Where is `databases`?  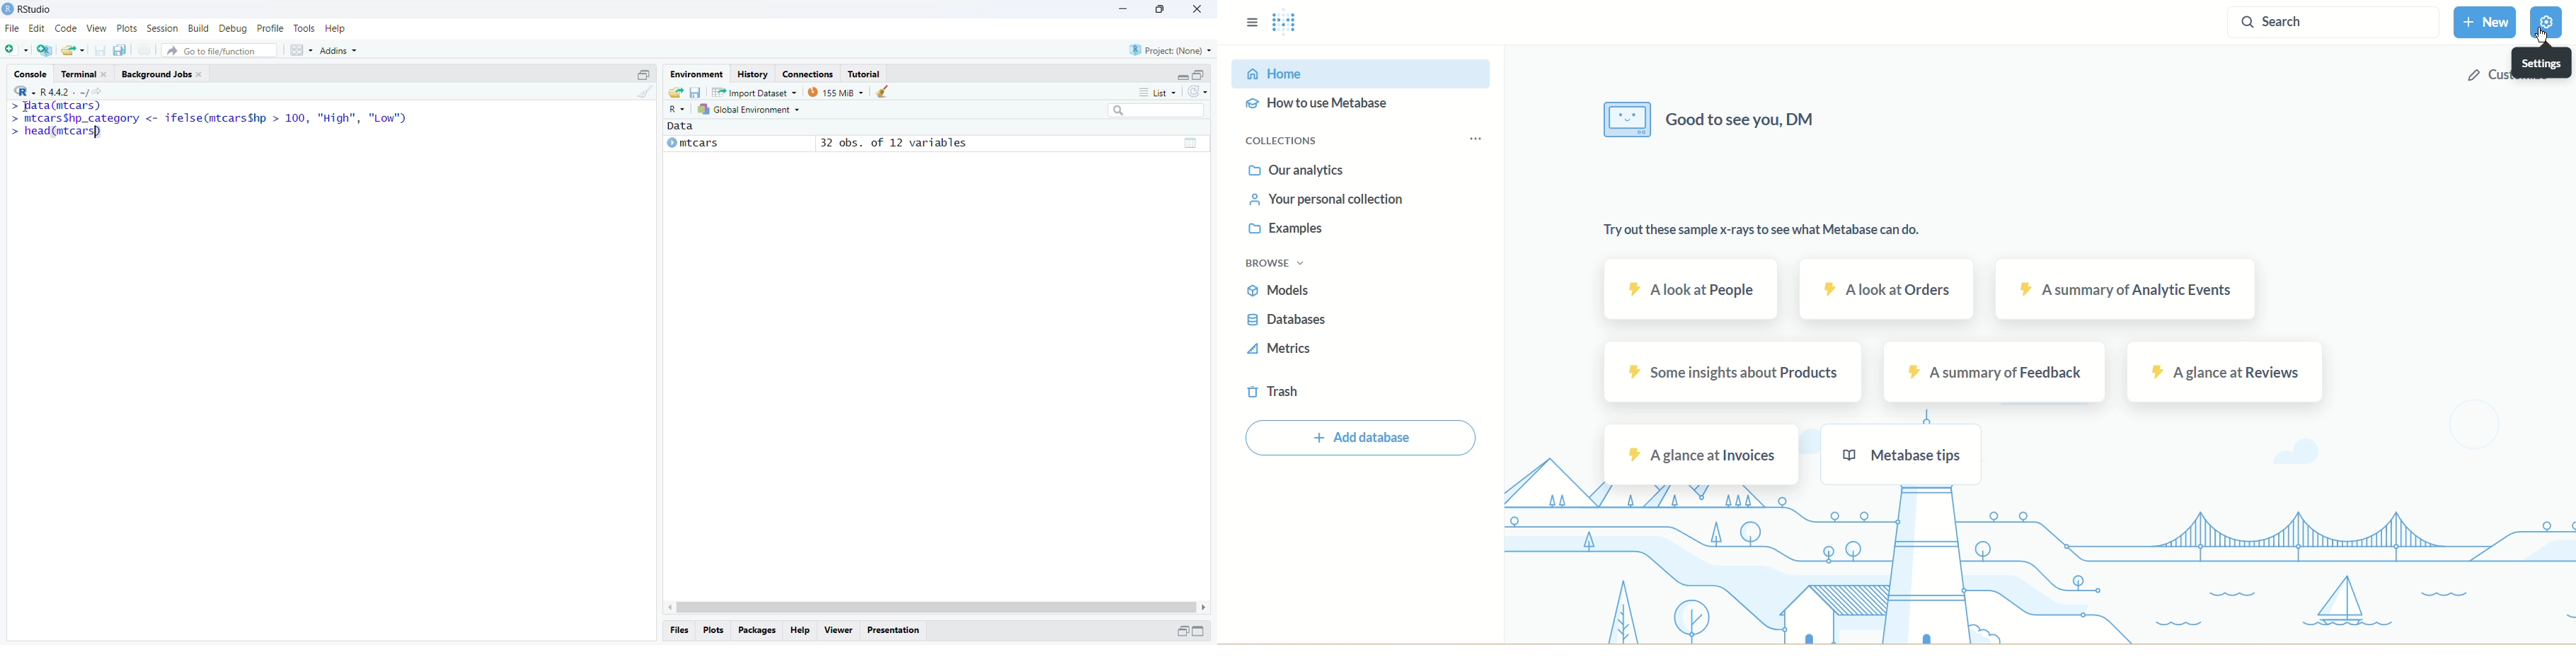
databases is located at coordinates (1284, 322).